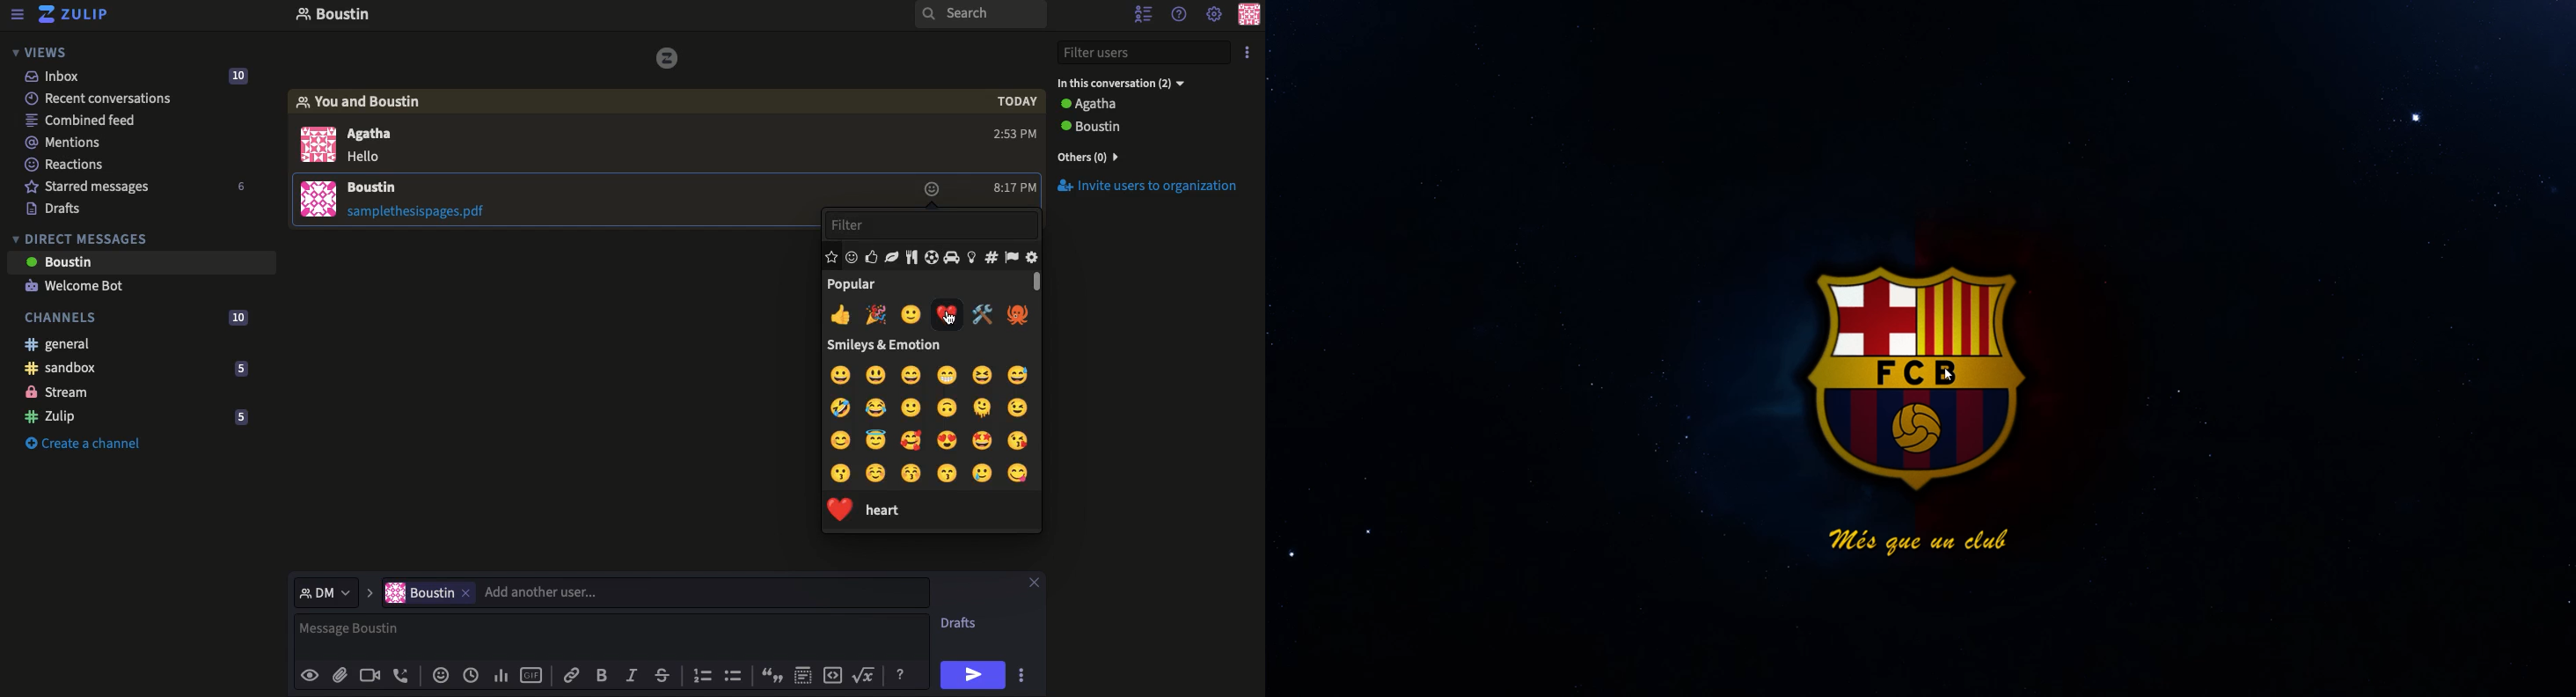 Image resolution: width=2576 pixels, height=700 pixels. What do you see at coordinates (501, 674) in the screenshot?
I see `Chart` at bounding box center [501, 674].